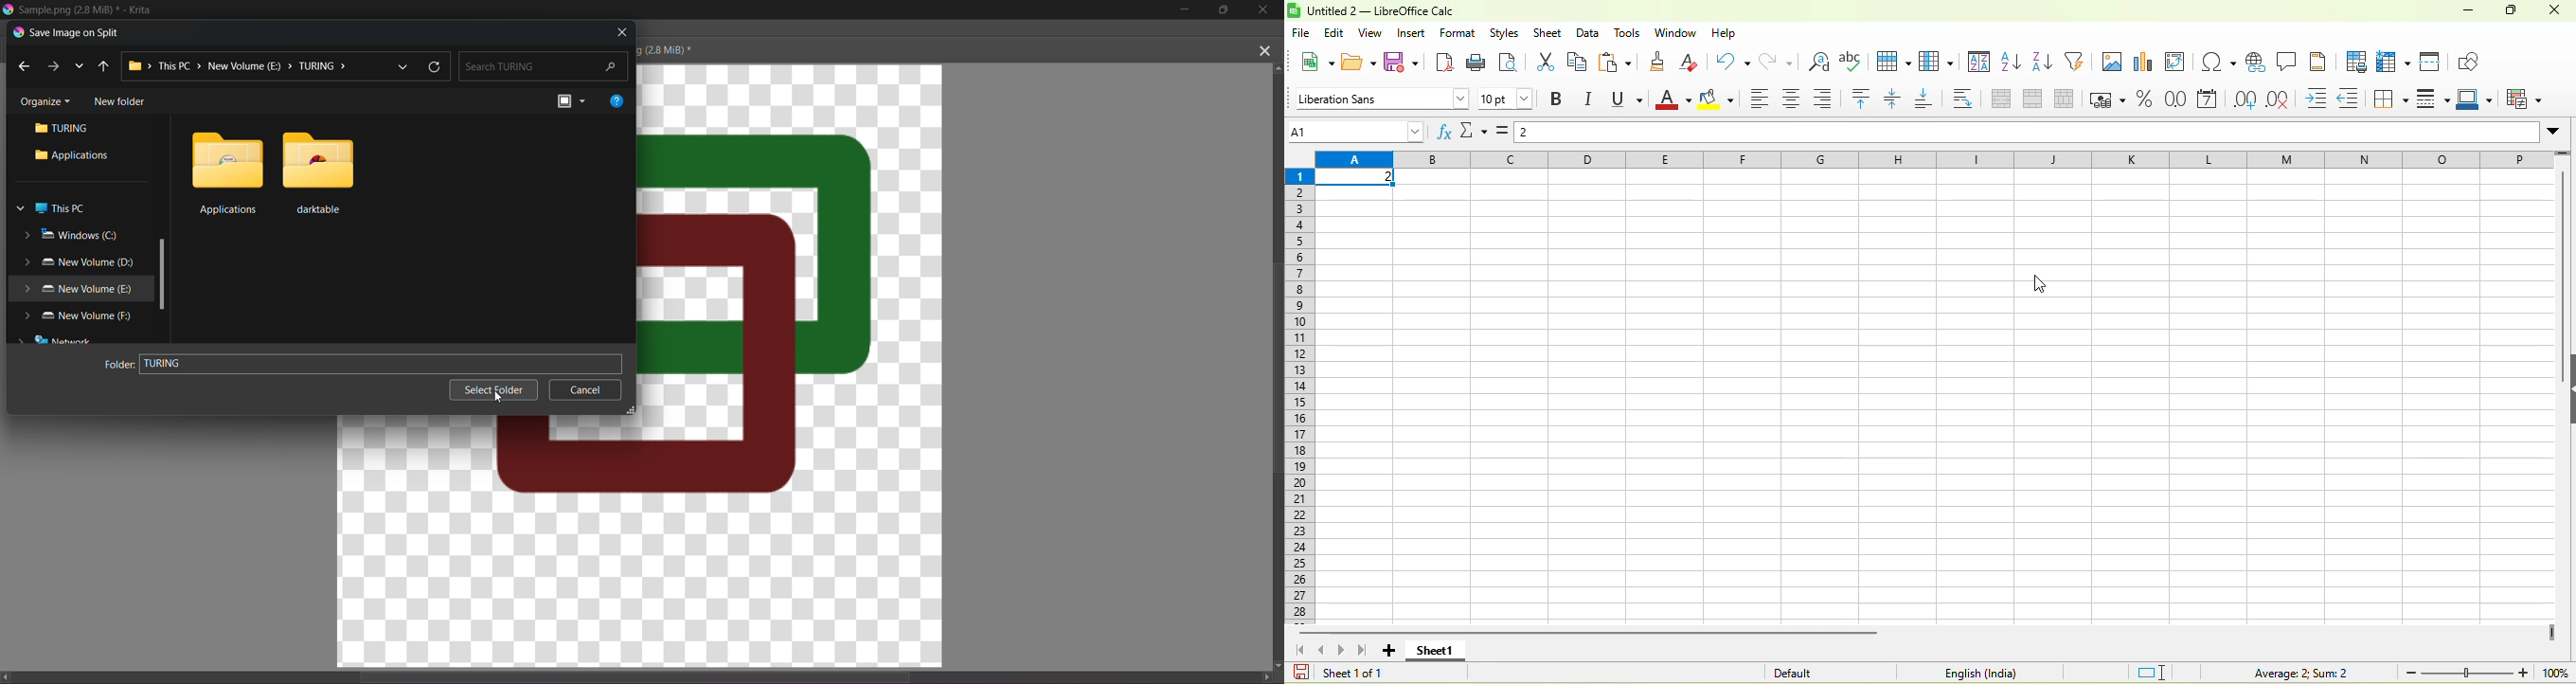 The image size is (2576, 700). Describe the element at coordinates (2218, 62) in the screenshot. I see `special character` at that location.